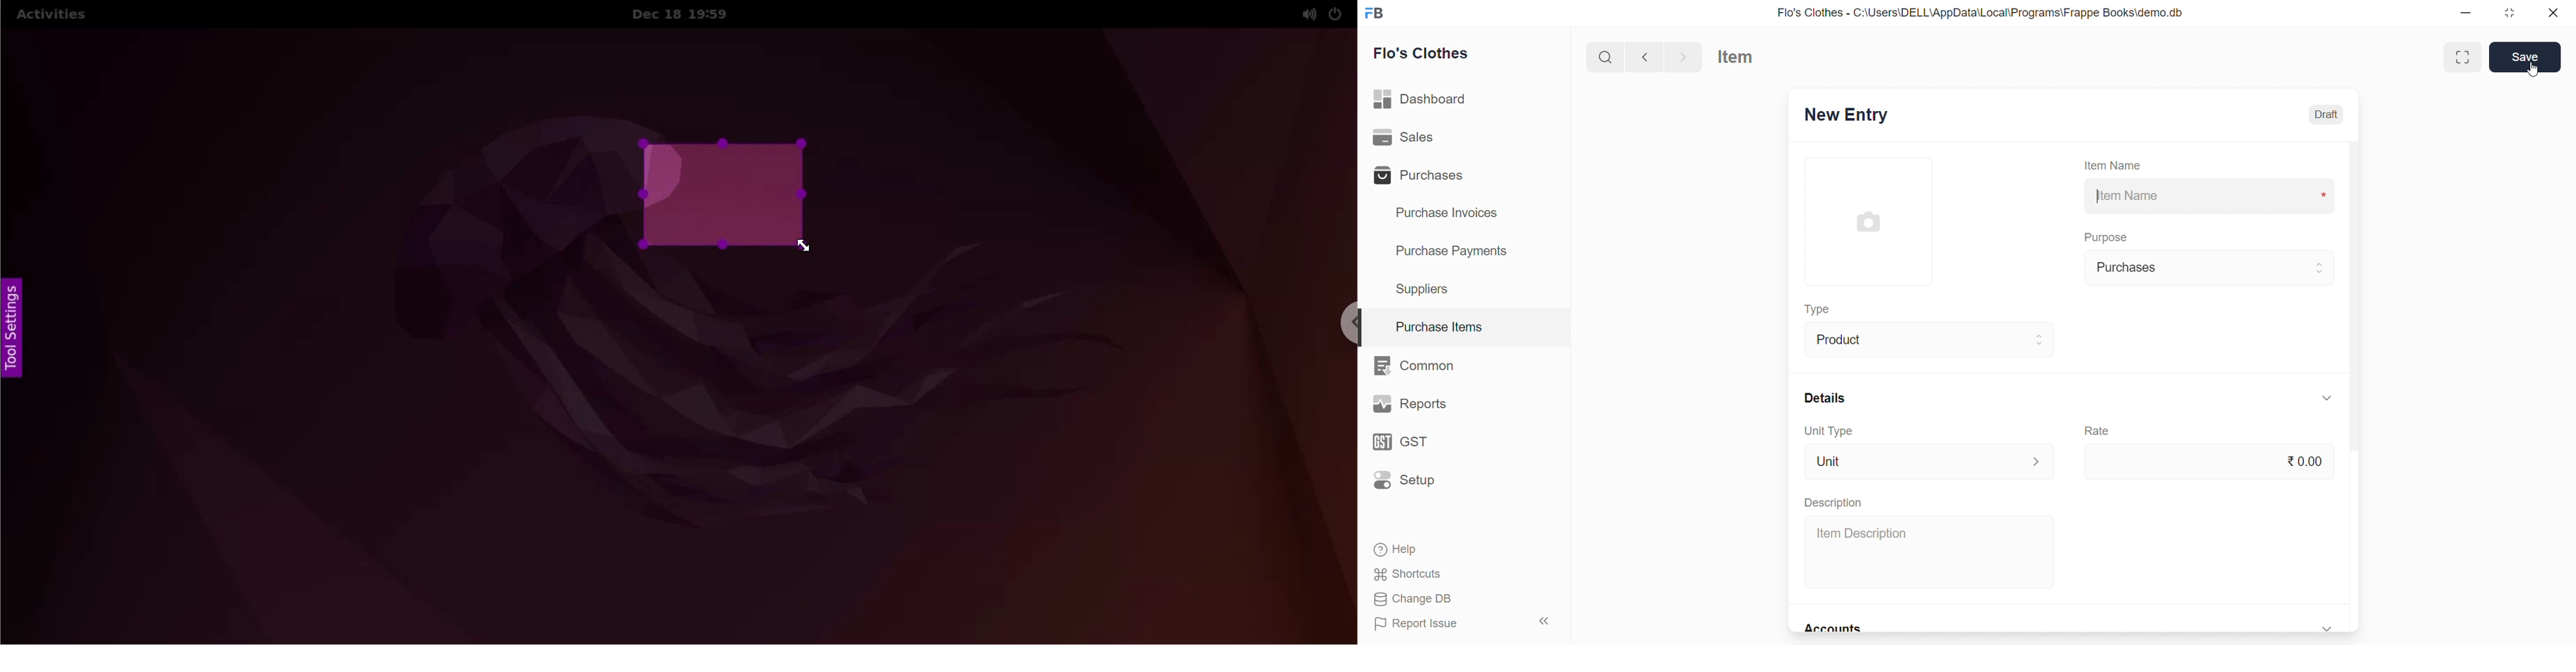 The height and width of the screenshot is (672, 2576). What do you see at coordinates (1827, 431) in the screenshot?
I see `Unit Type` at bounding box center [1827, 431].